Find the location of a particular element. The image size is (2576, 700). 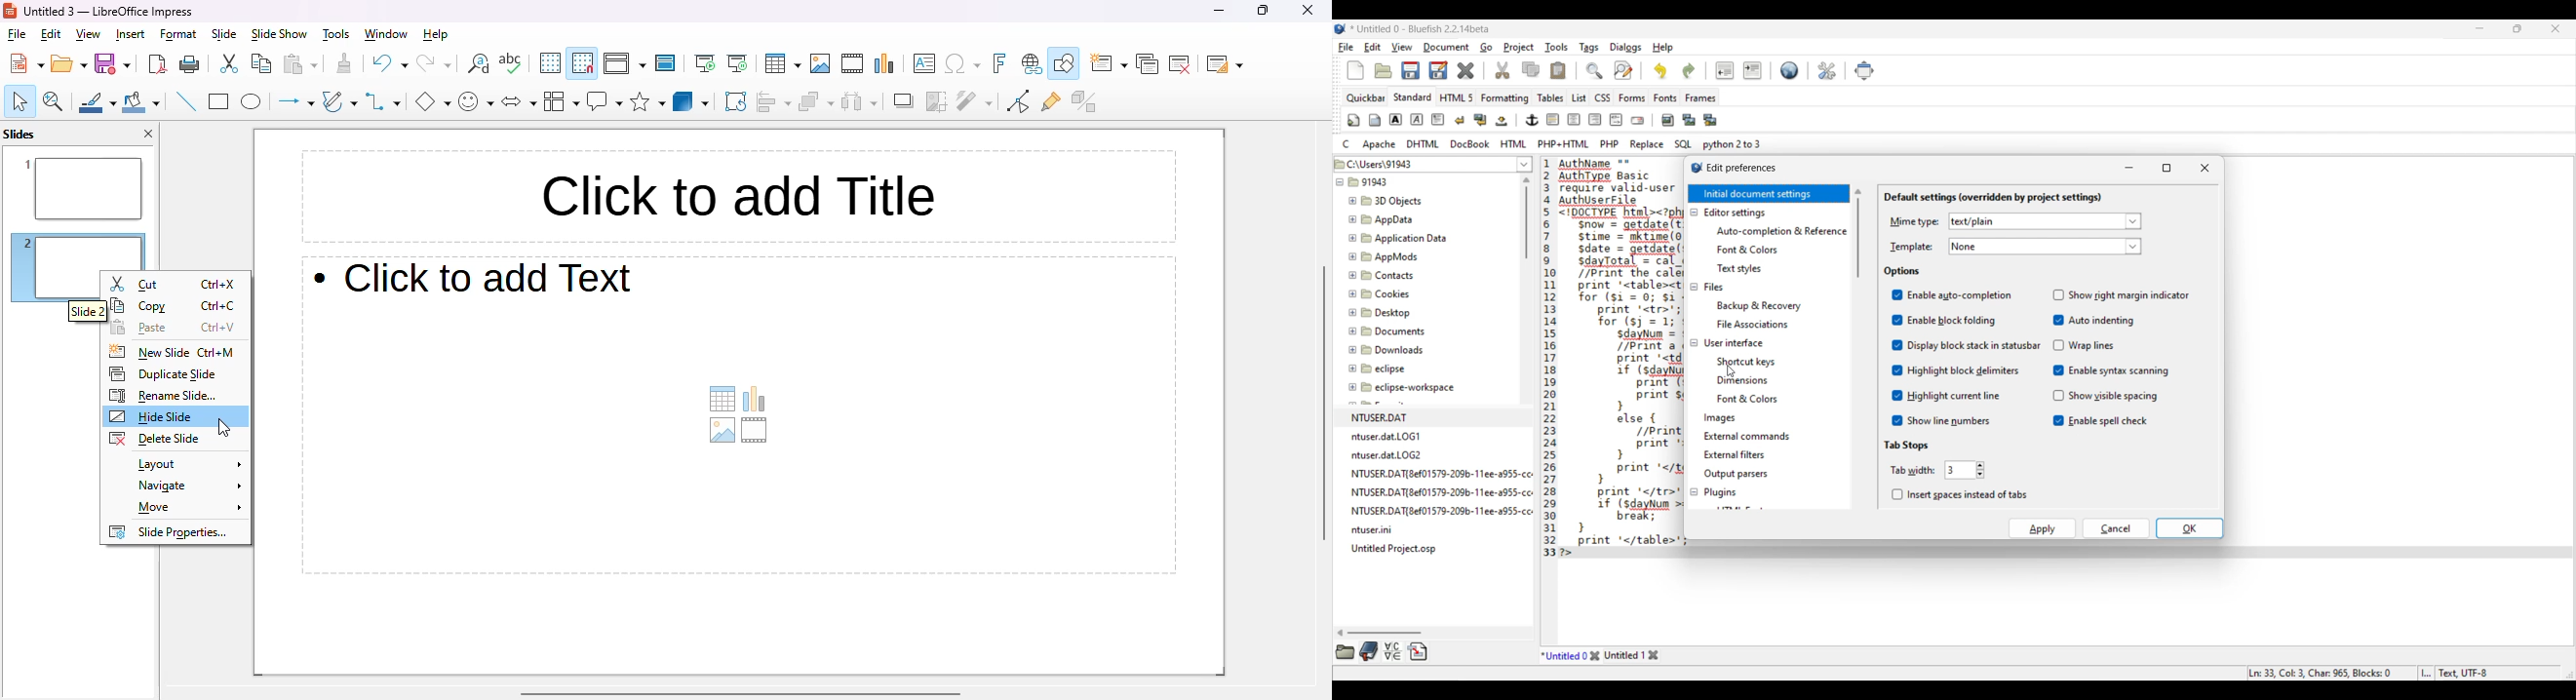

Default setting is located at coordinates (1790, 70).